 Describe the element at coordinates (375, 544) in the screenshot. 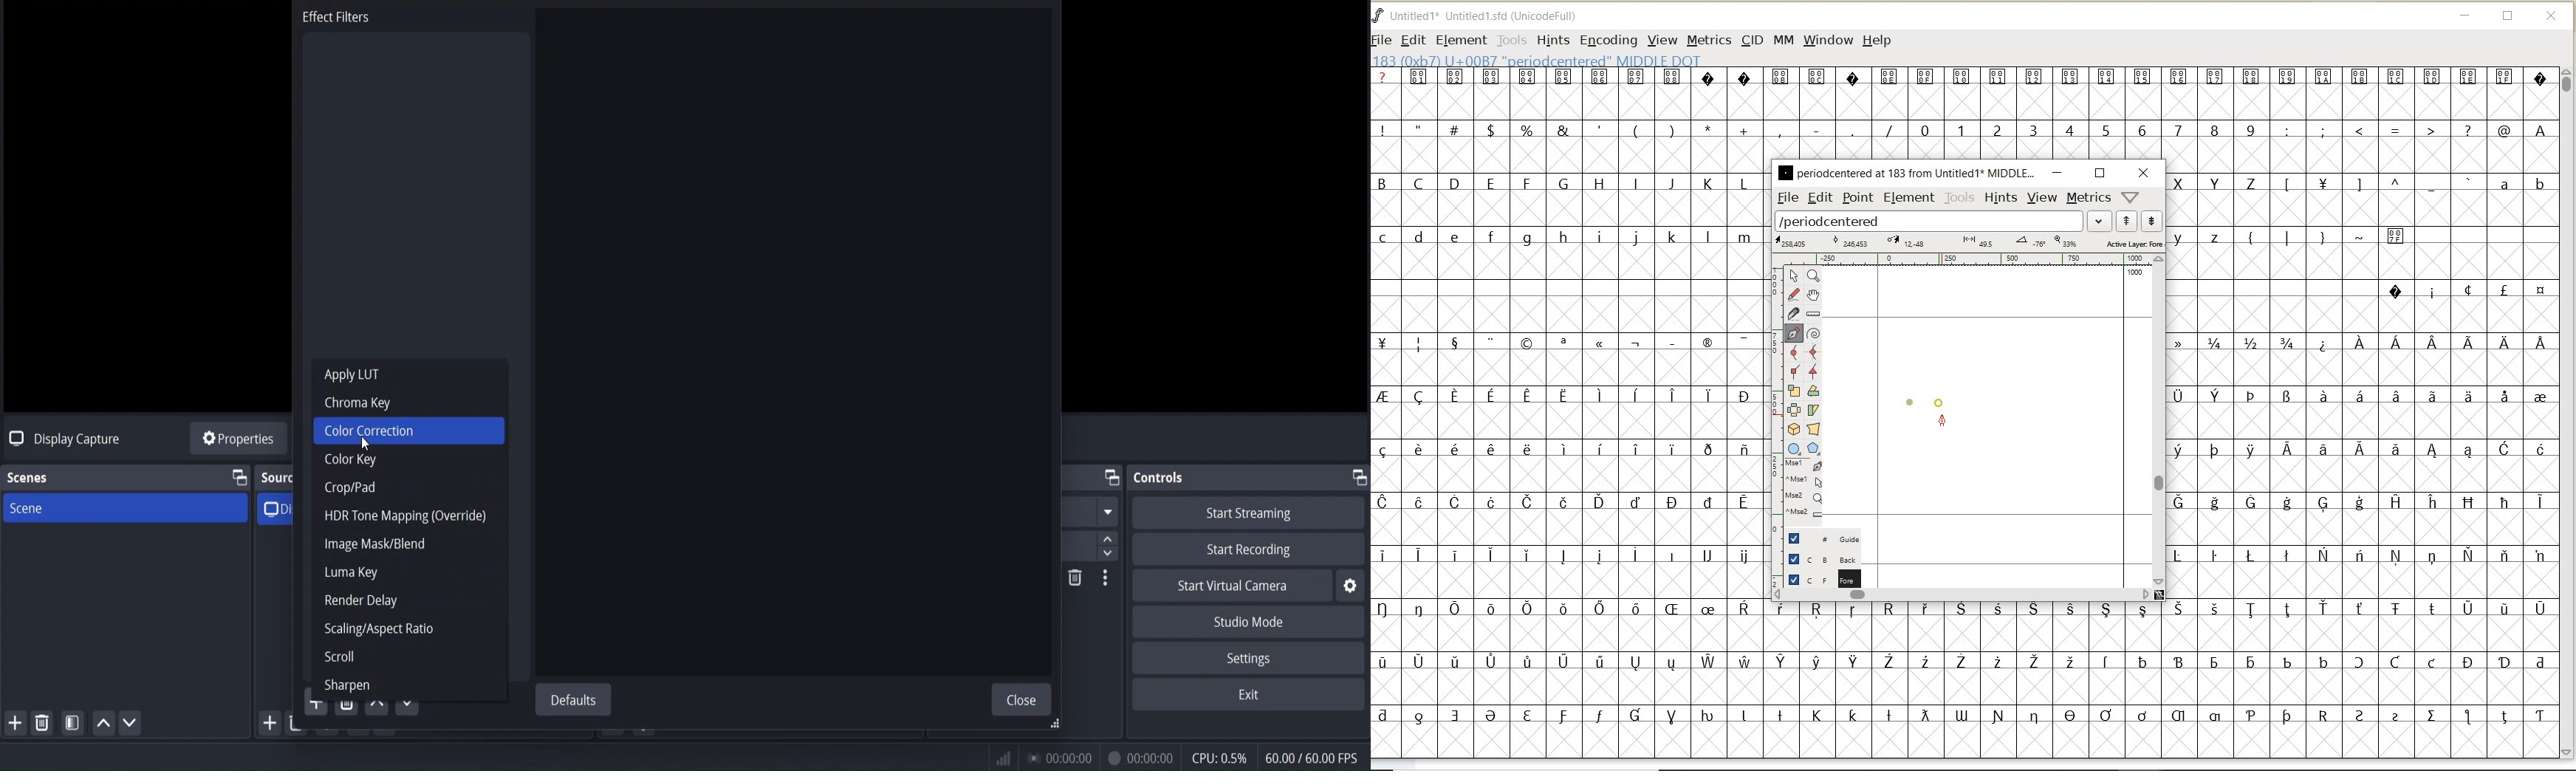

I see `image mask/blend` at that location.